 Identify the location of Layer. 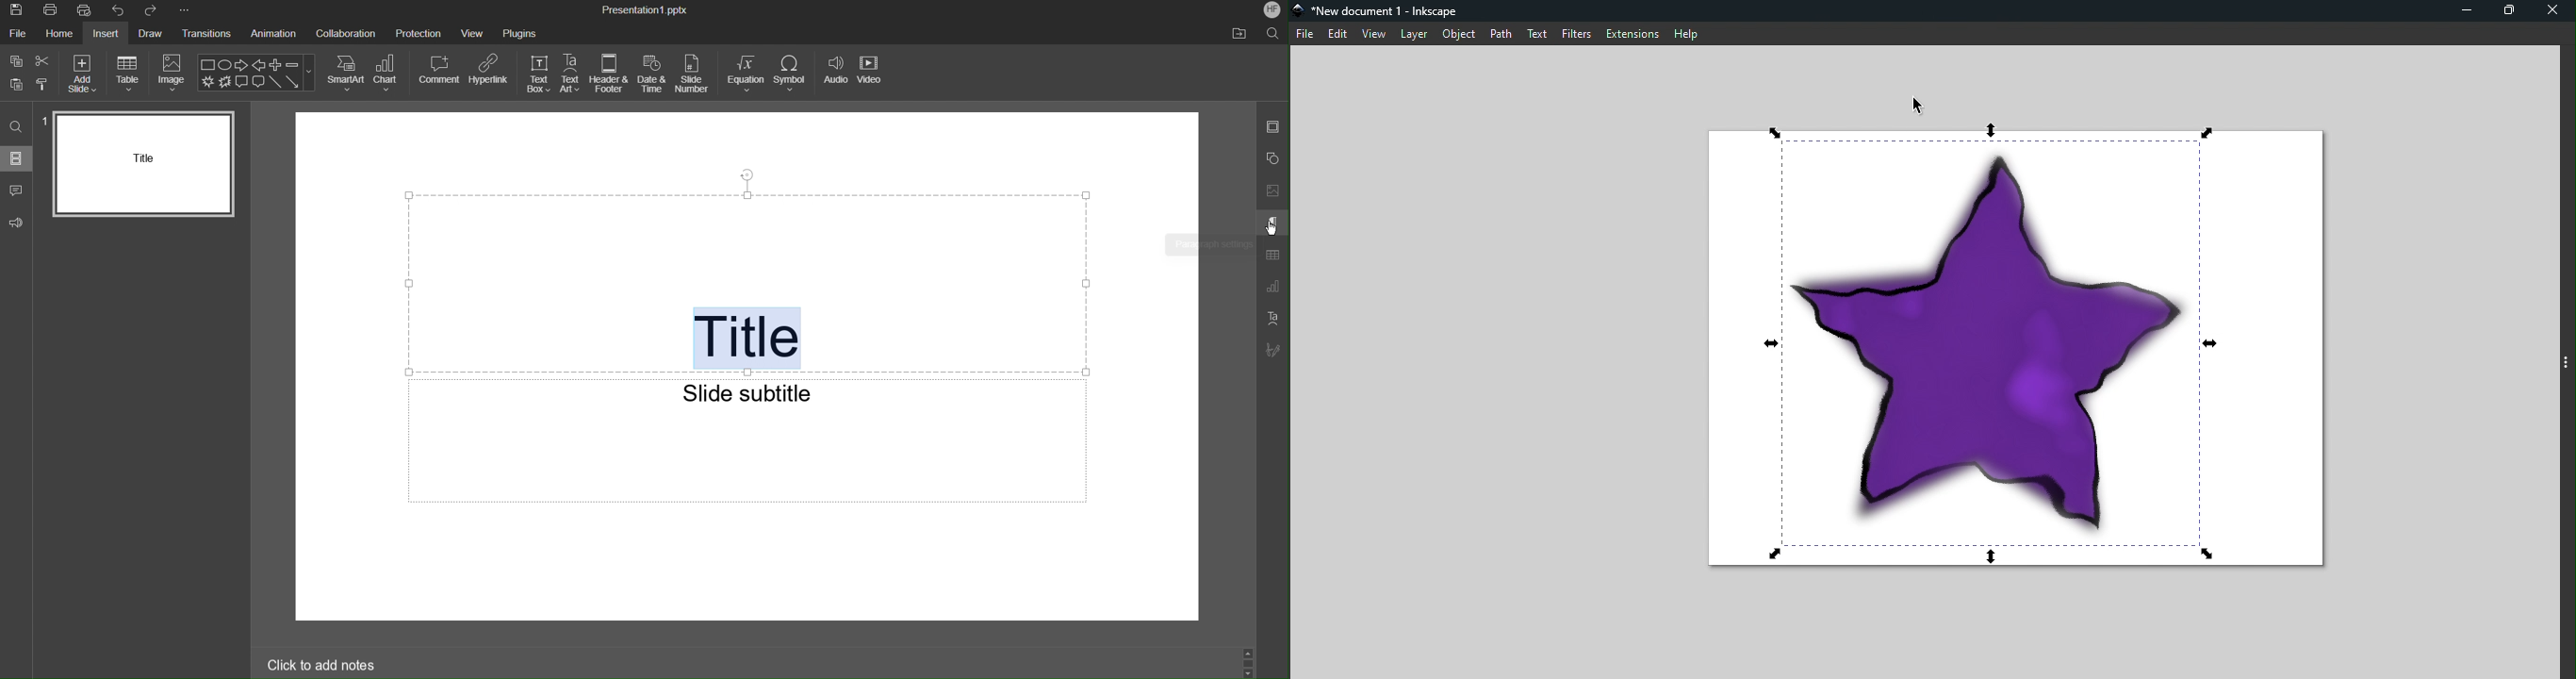
(1412, 33).